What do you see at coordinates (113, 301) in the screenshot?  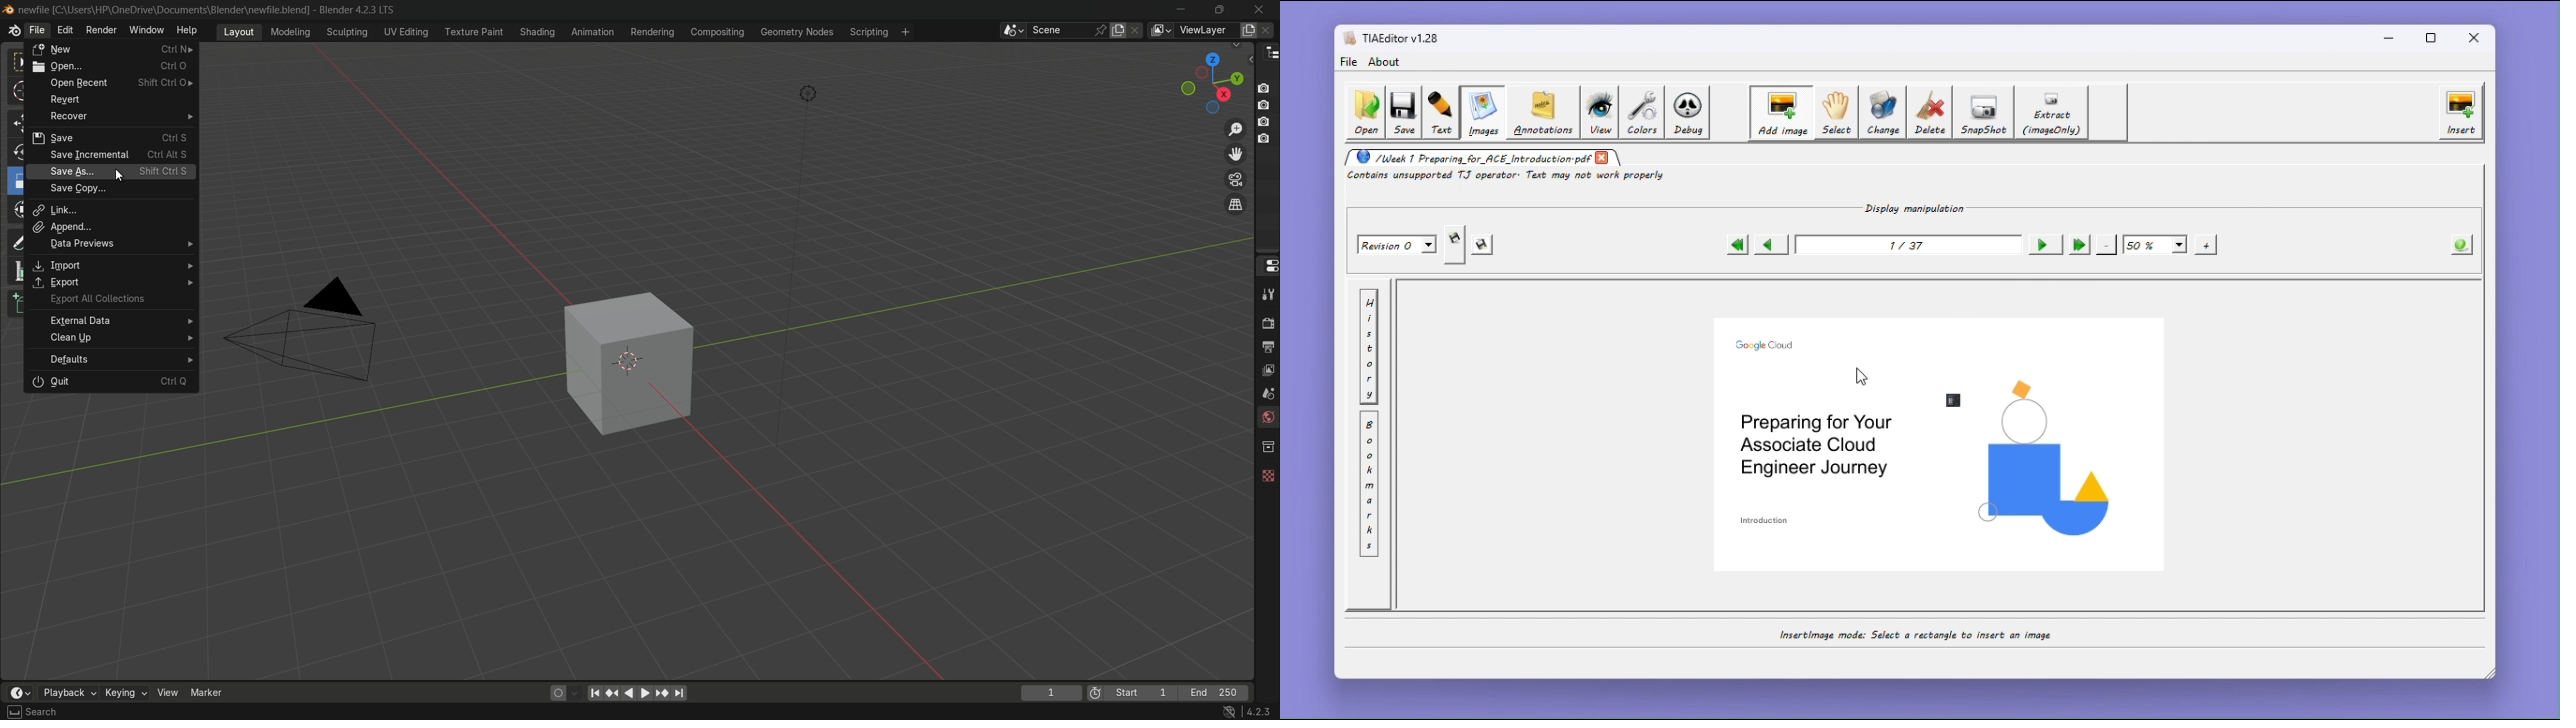 I see `export all collections` at bounding box center [113, 301].